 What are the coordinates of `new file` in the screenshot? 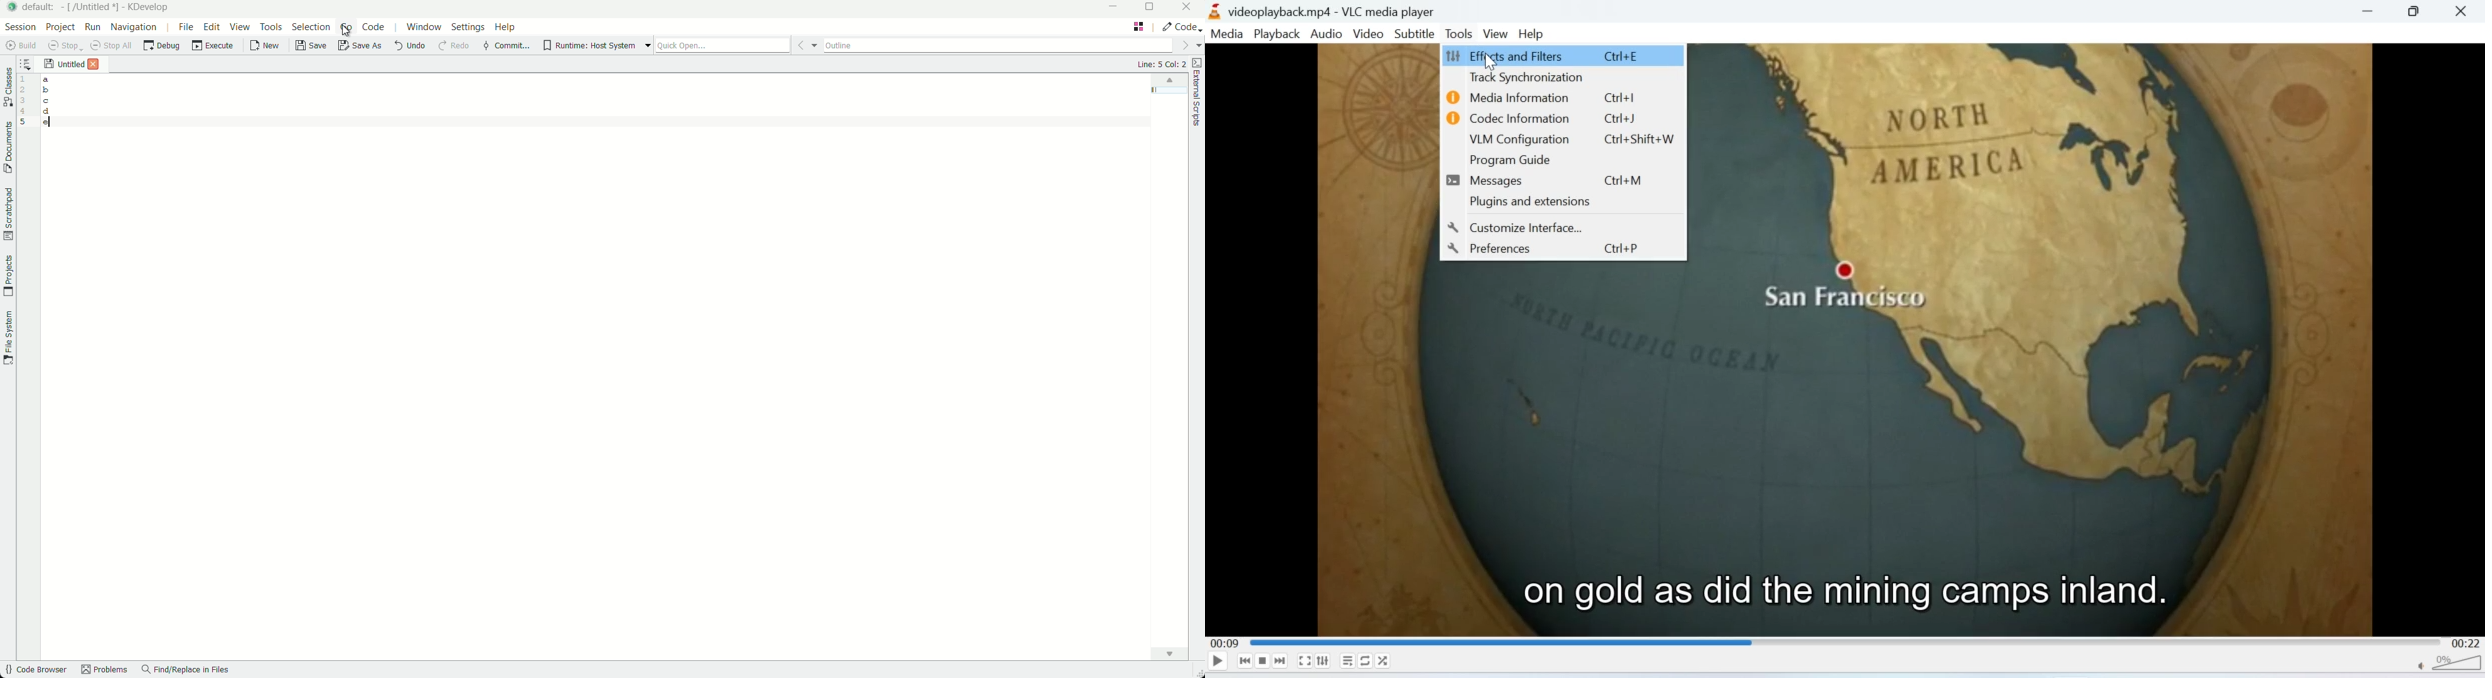 It's located at (262, 48).